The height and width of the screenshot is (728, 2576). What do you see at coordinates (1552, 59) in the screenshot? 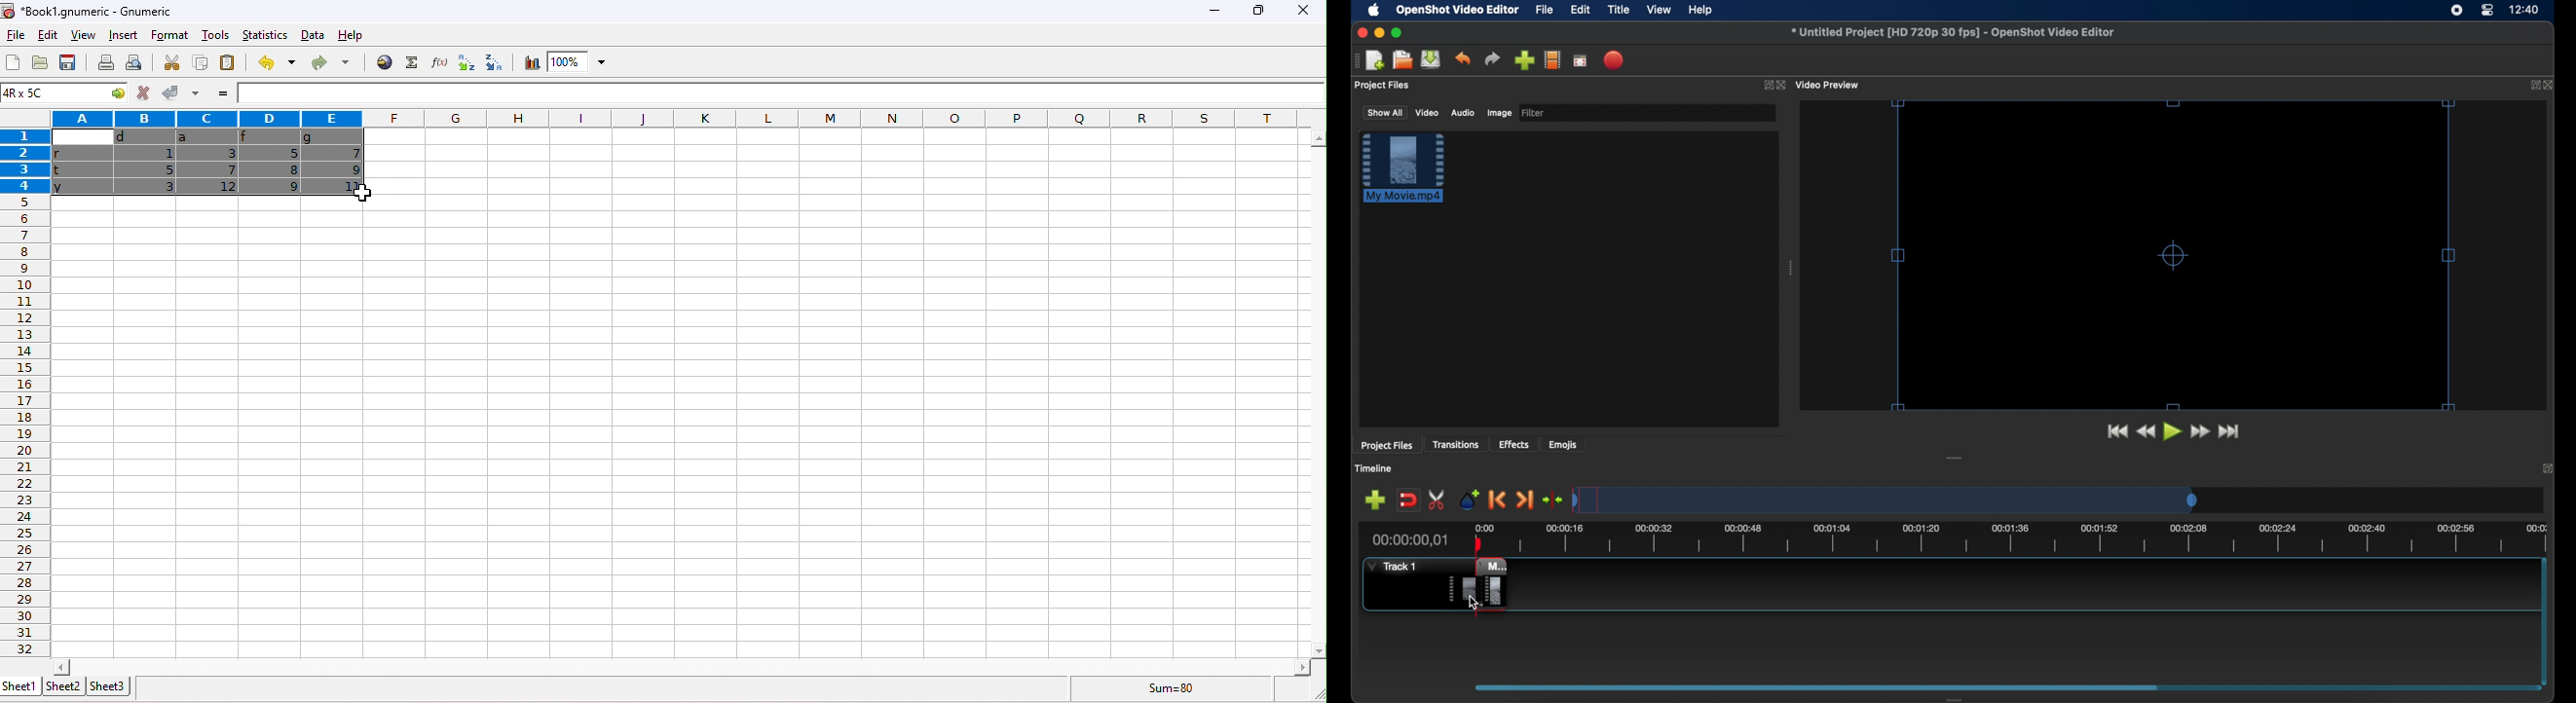
I see `explore profiles` at bounding box center [1552, 59].